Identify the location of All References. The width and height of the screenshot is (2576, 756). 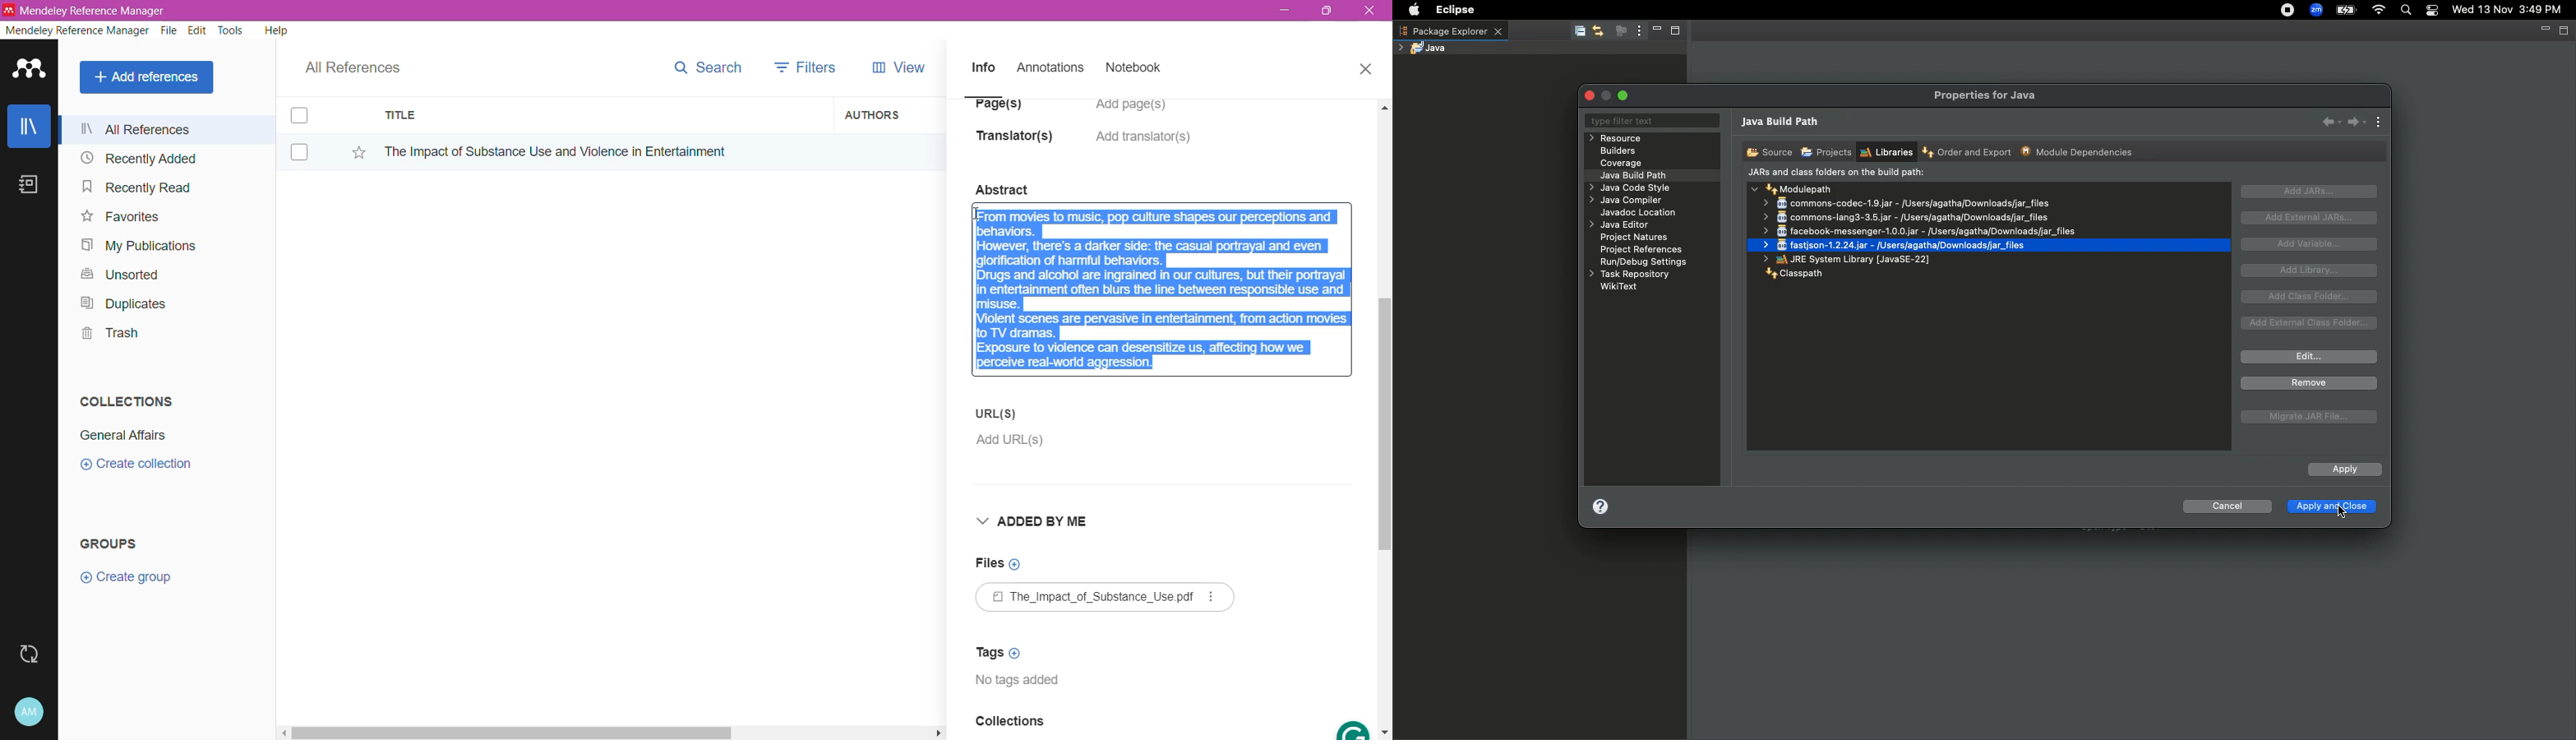
(363, 64).